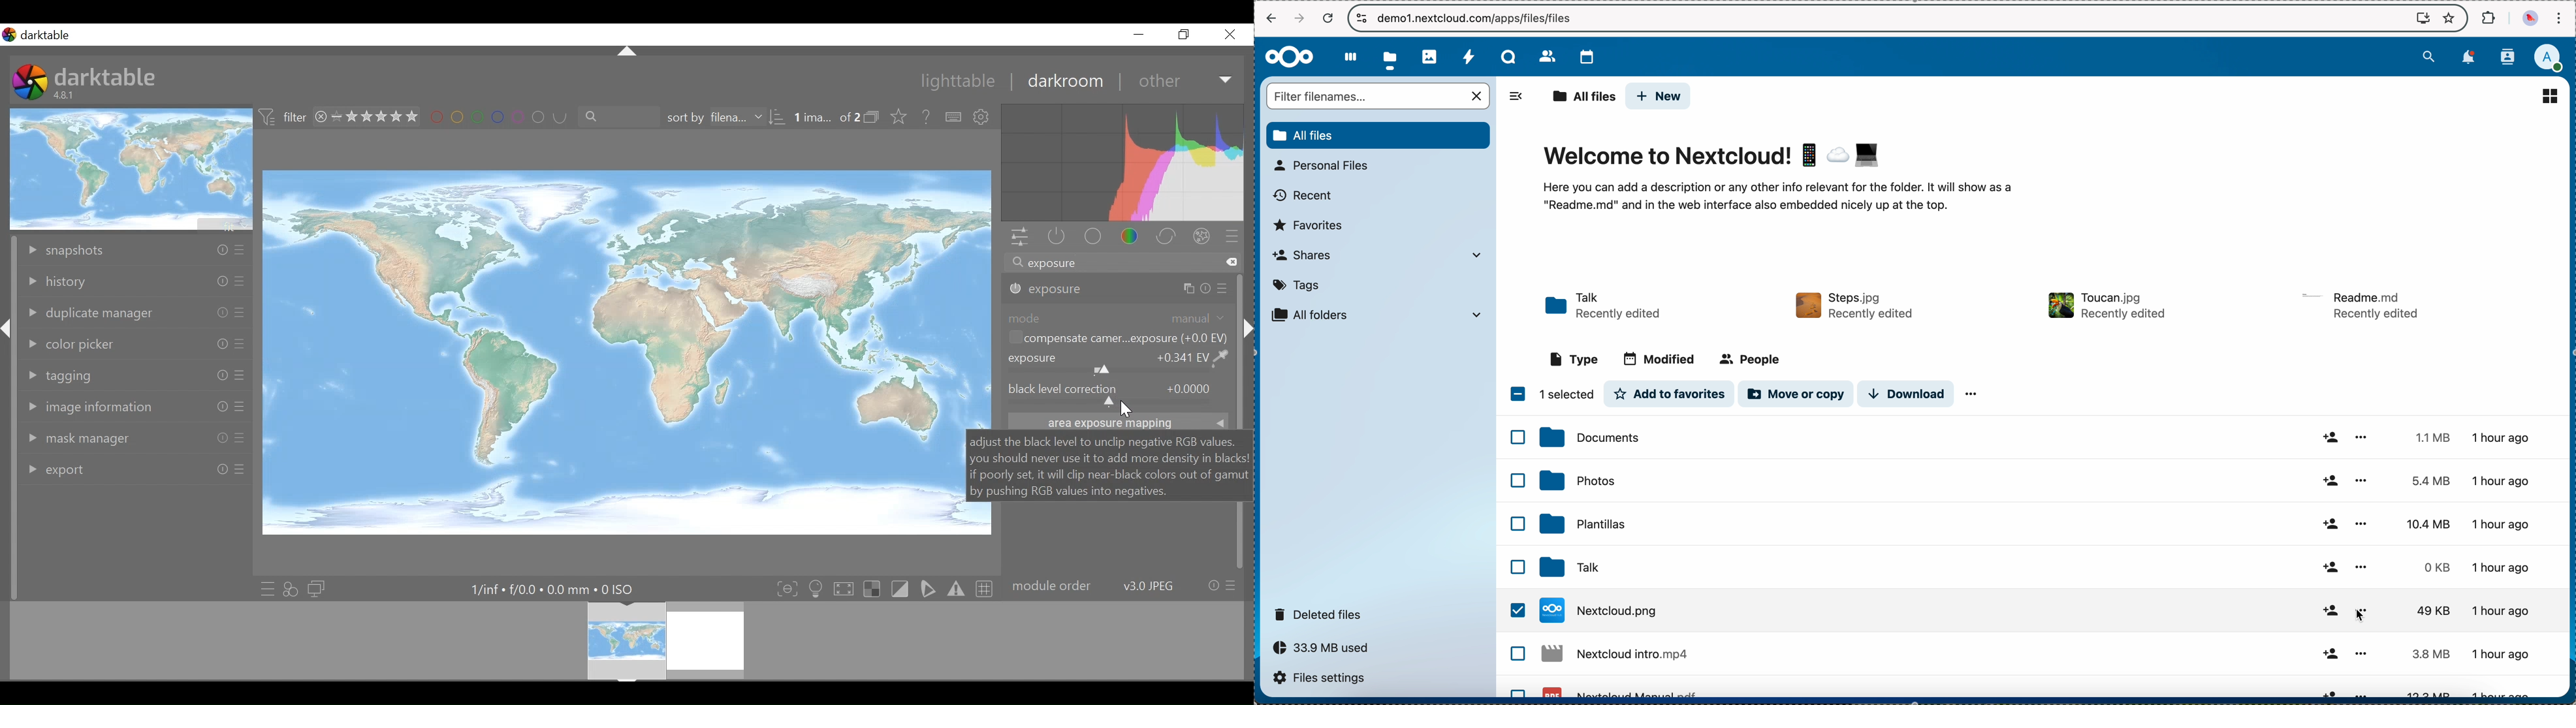 This screenshot has width=2576, height=728. What do you see at coordinates (2511, 56) in the screenshot?
I see `contacts` at bounding box center [2511, 56].